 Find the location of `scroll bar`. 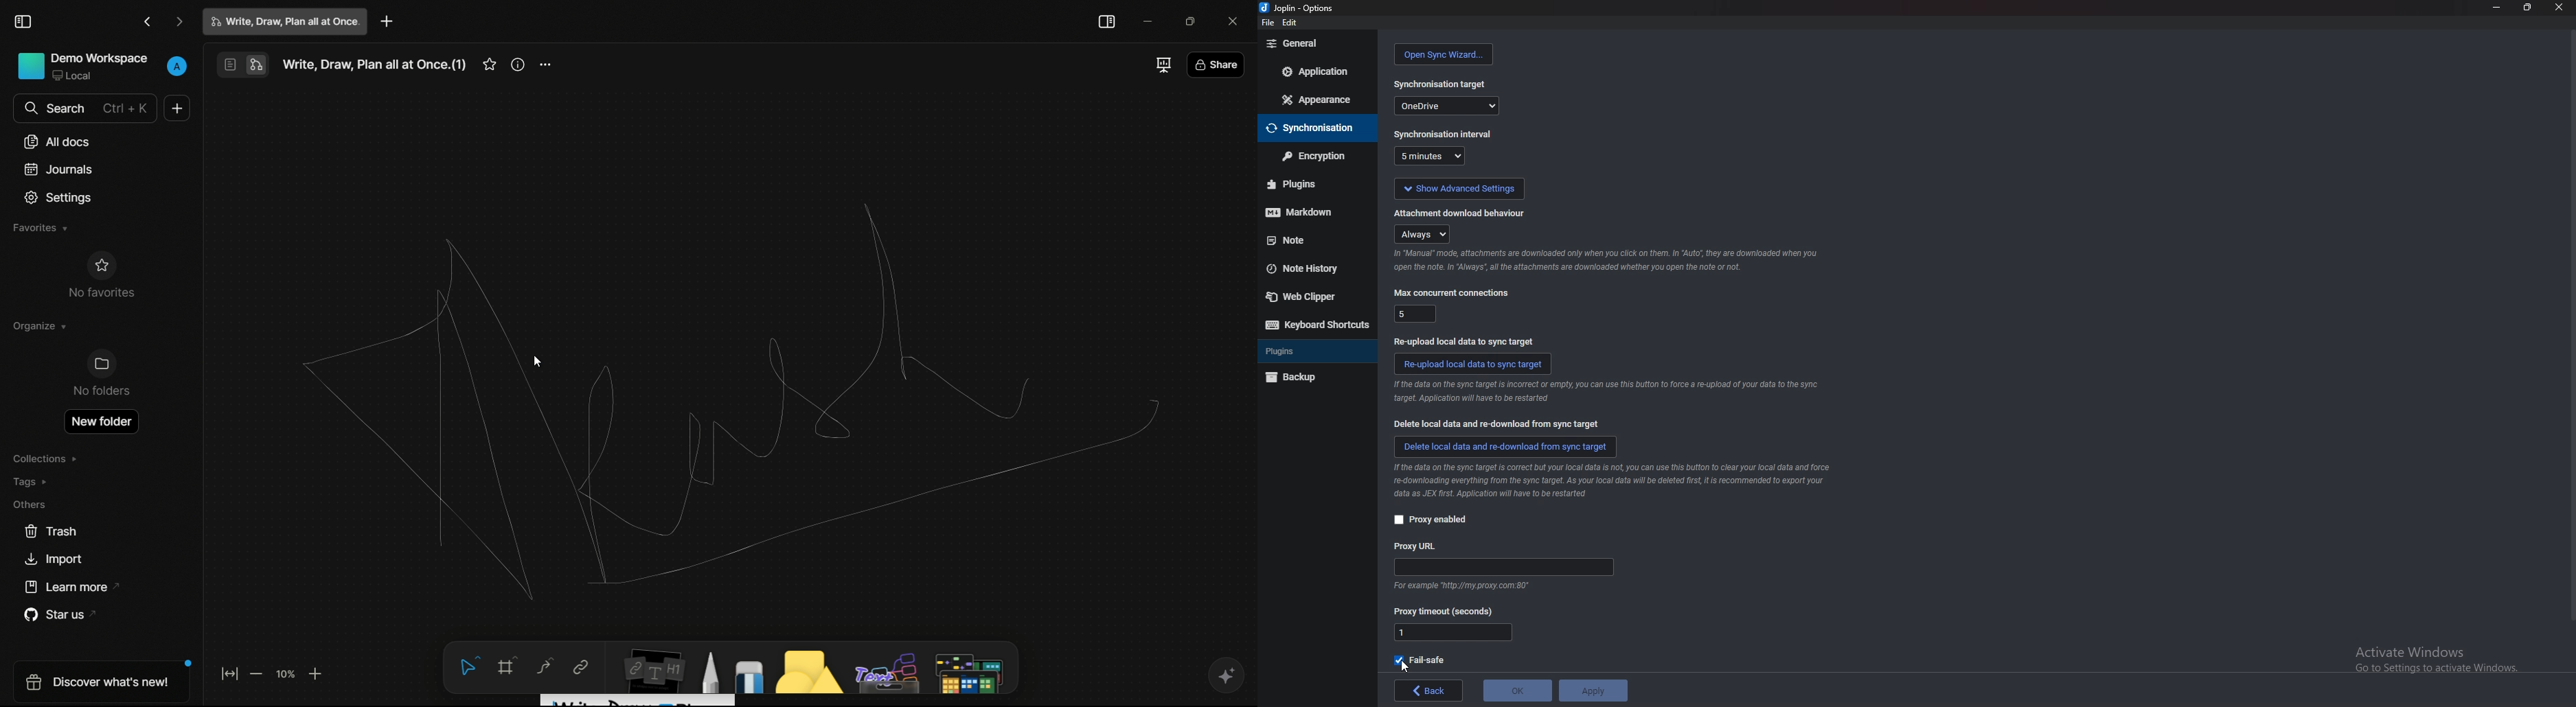

scroll bar is located at coordinates (2571, 329).